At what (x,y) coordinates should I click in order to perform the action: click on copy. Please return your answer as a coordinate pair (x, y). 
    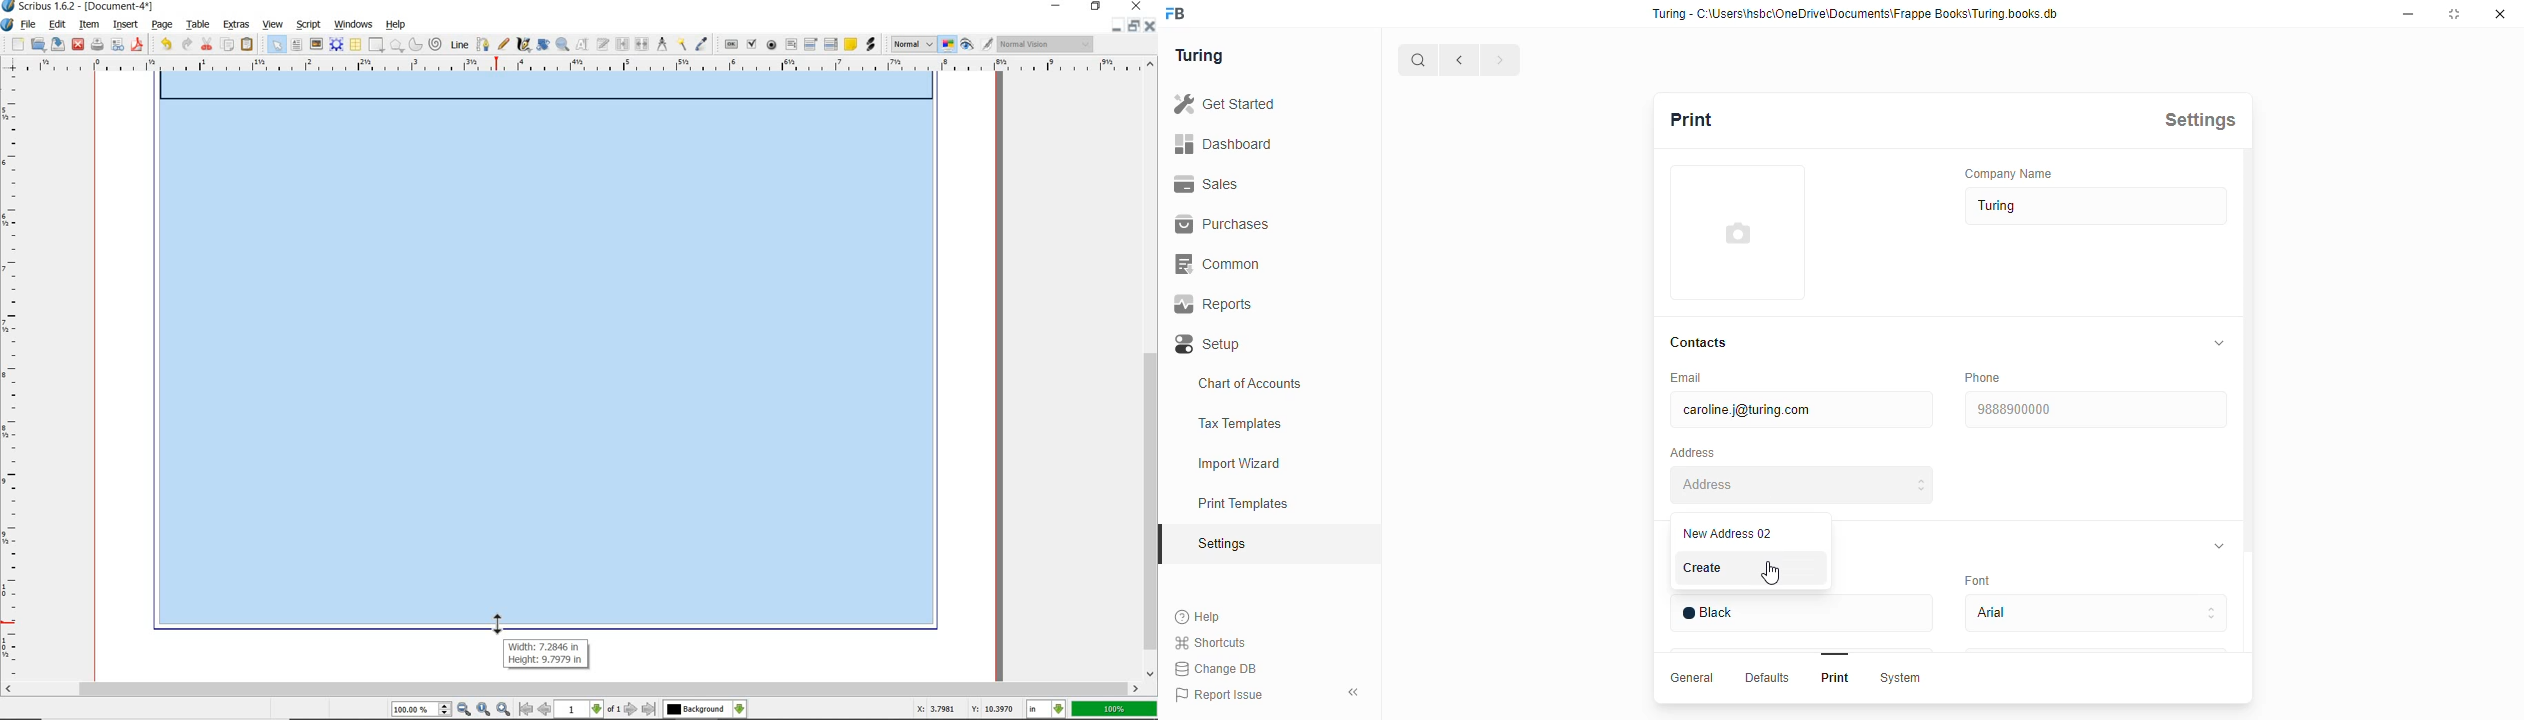
    Looking at the image, I should click on (228, 45).